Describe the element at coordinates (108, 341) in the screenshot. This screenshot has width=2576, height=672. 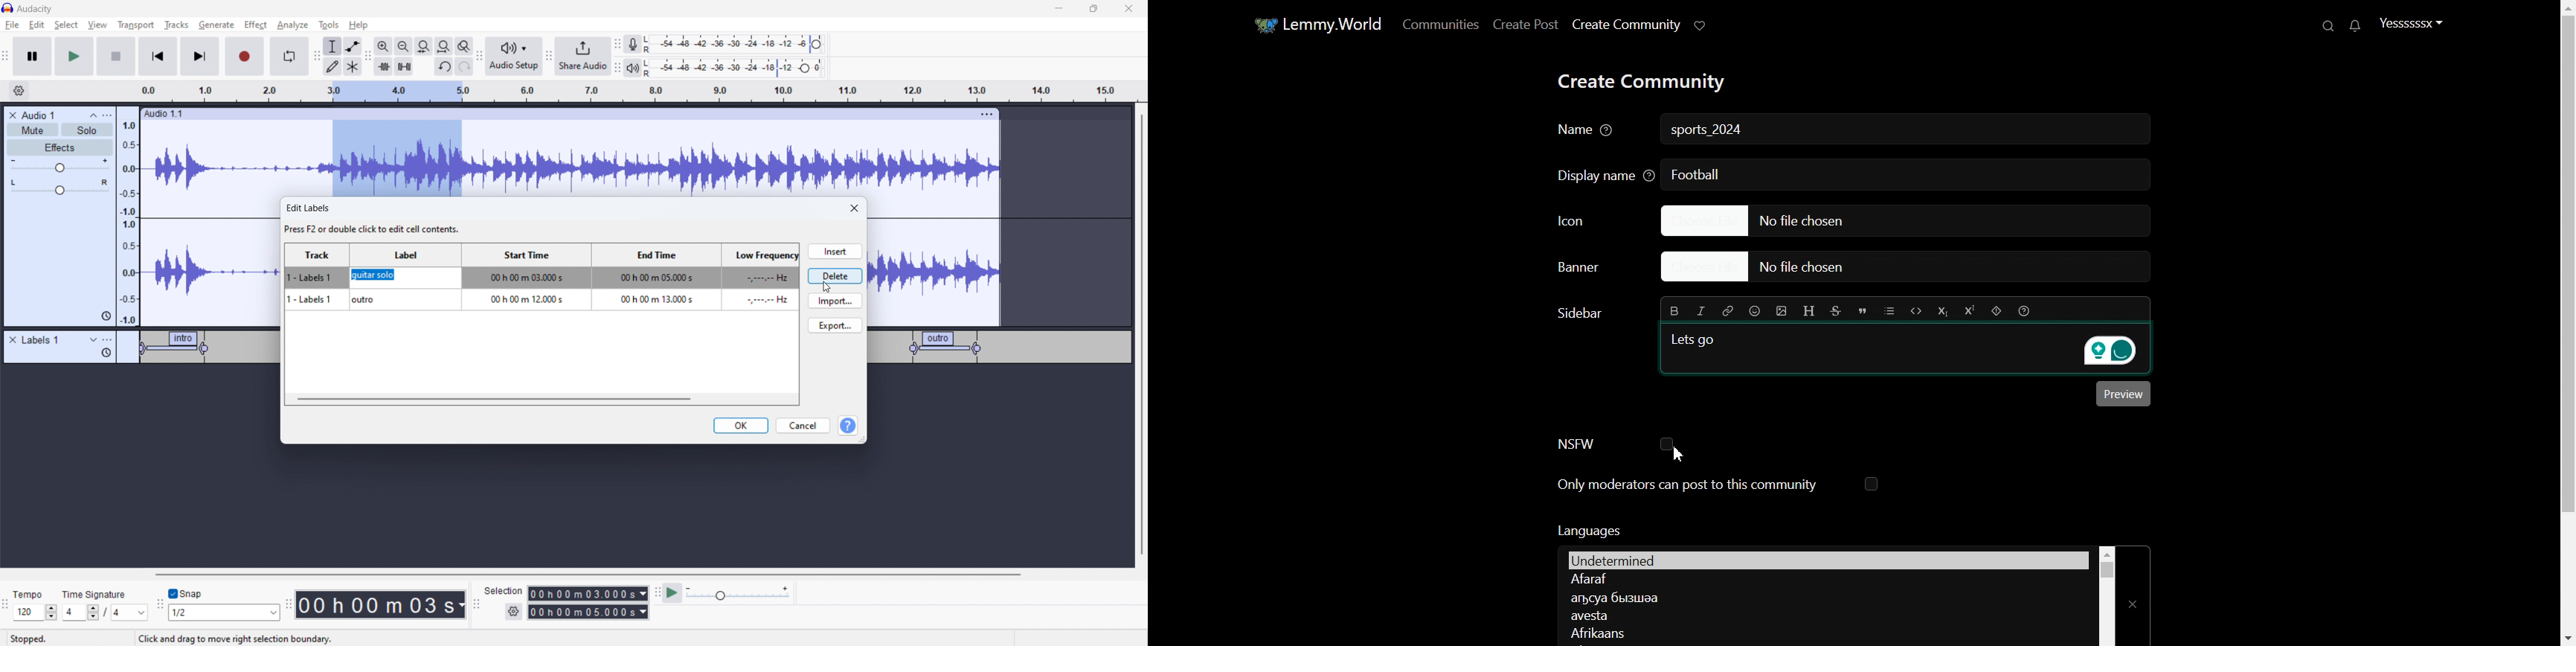
I see `labels options` at that location.